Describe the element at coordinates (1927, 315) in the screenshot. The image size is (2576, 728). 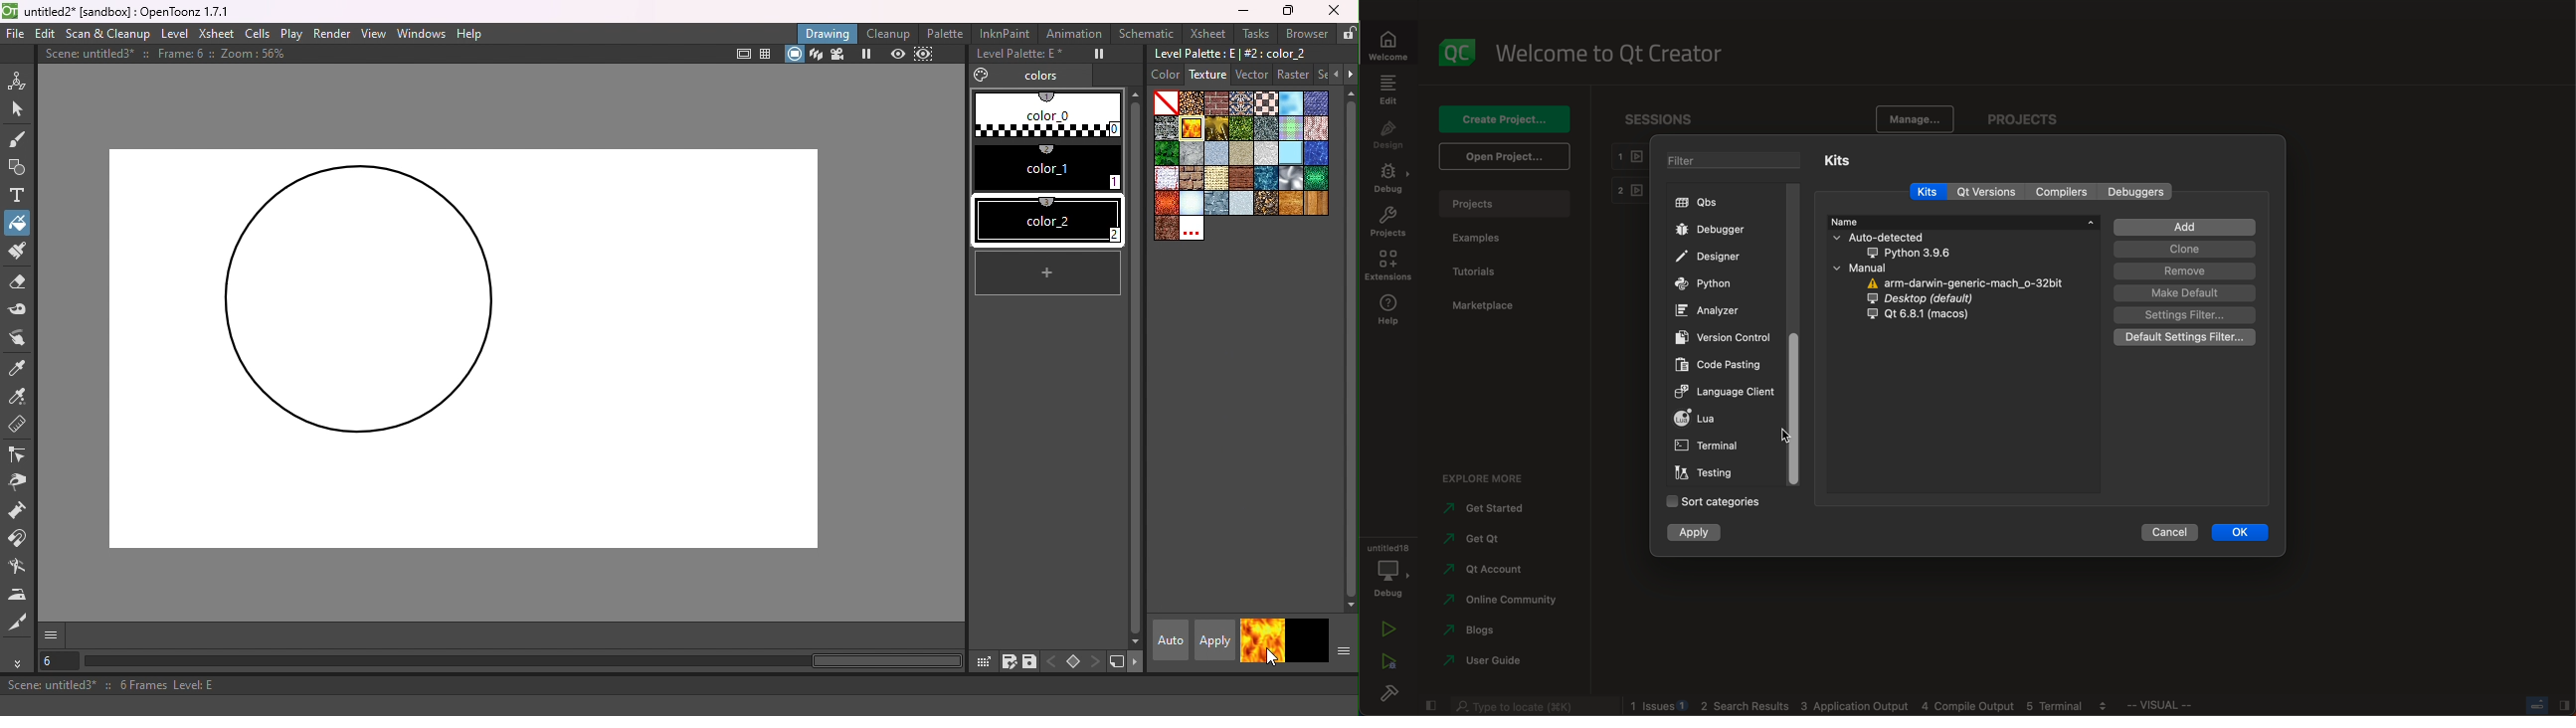
I see `qt` at that location.